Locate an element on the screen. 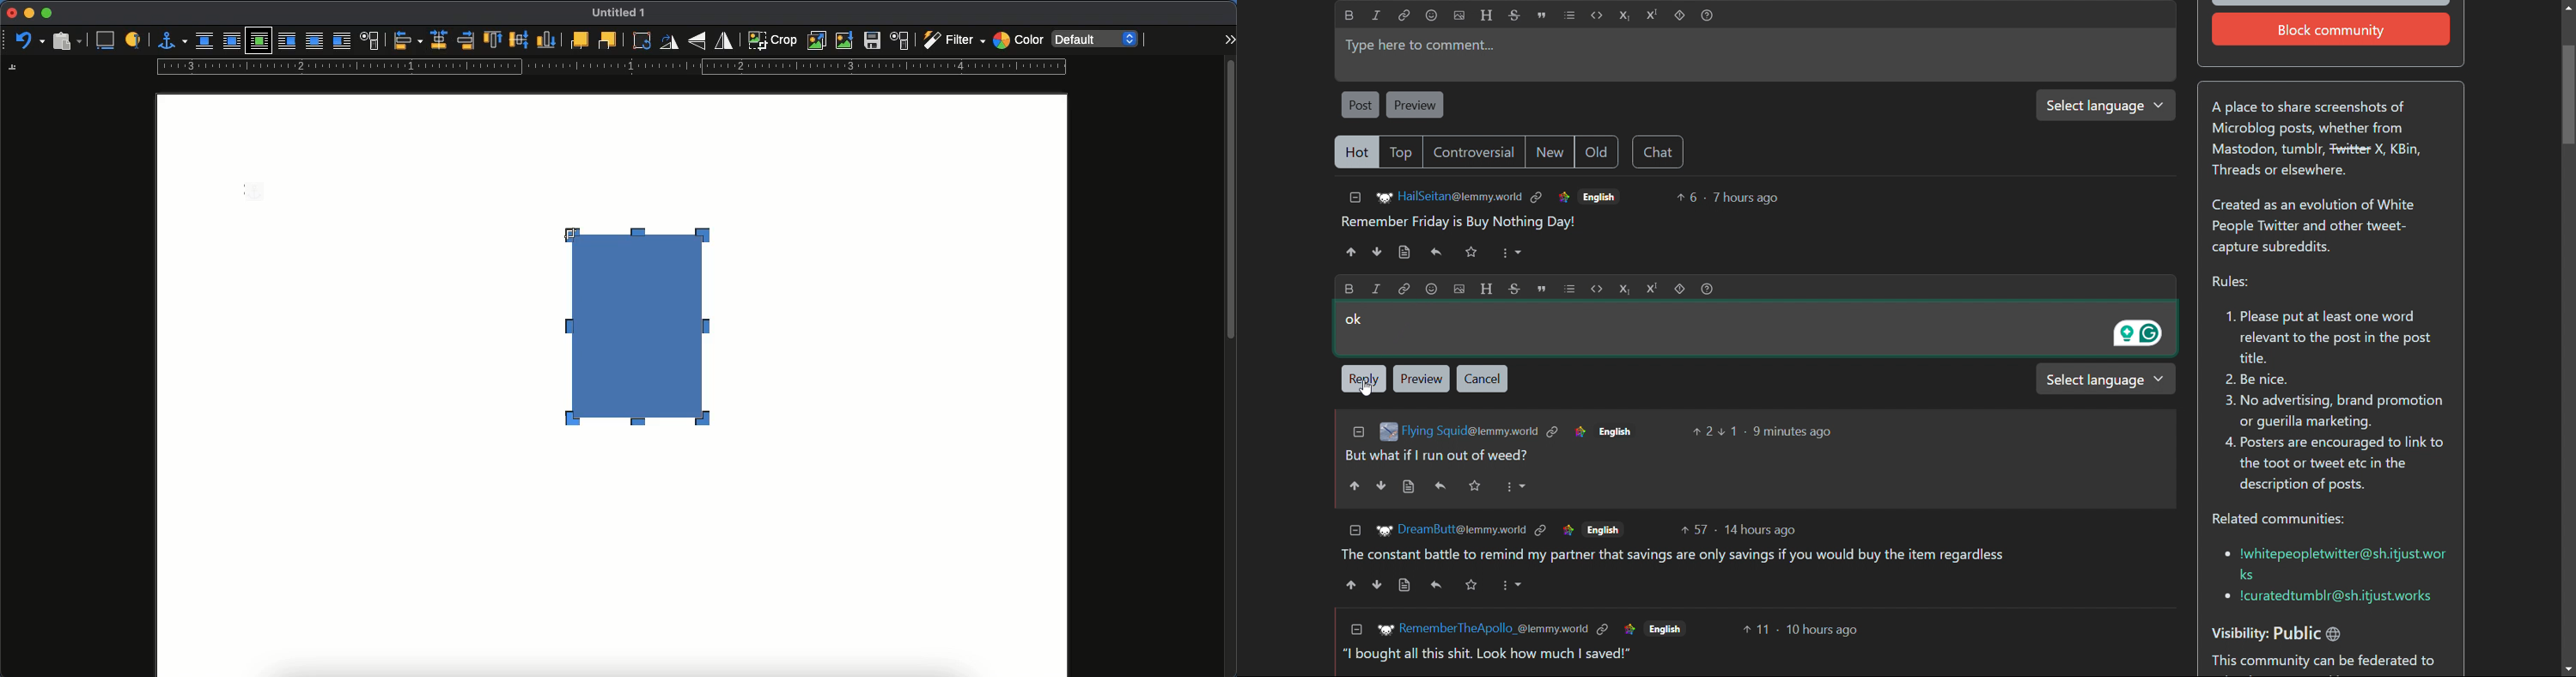 The height and width of the screenshot is (700, 2576). upload image is located at coordinates (1459, 15).